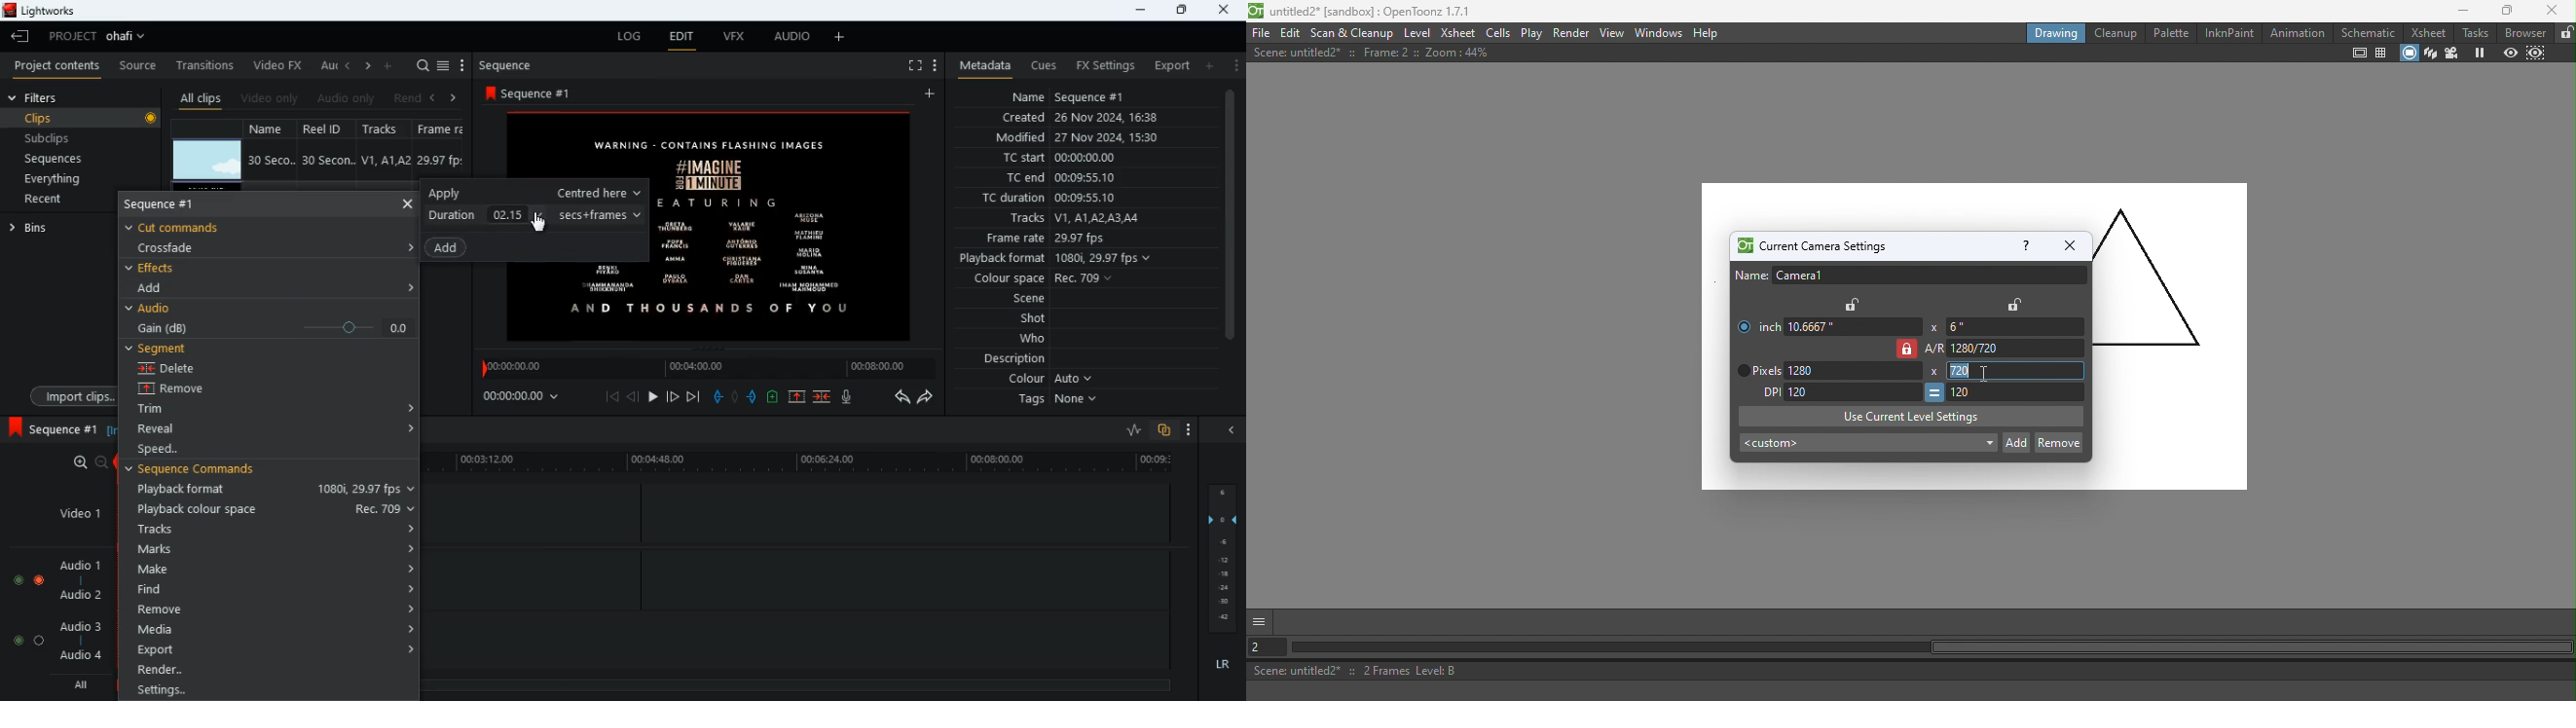 This screenshot has height=728, width=2576. What do you see at coordinates (46, 12) in the screenshot?
I see `lightworks` at bounding box center [46, 12].